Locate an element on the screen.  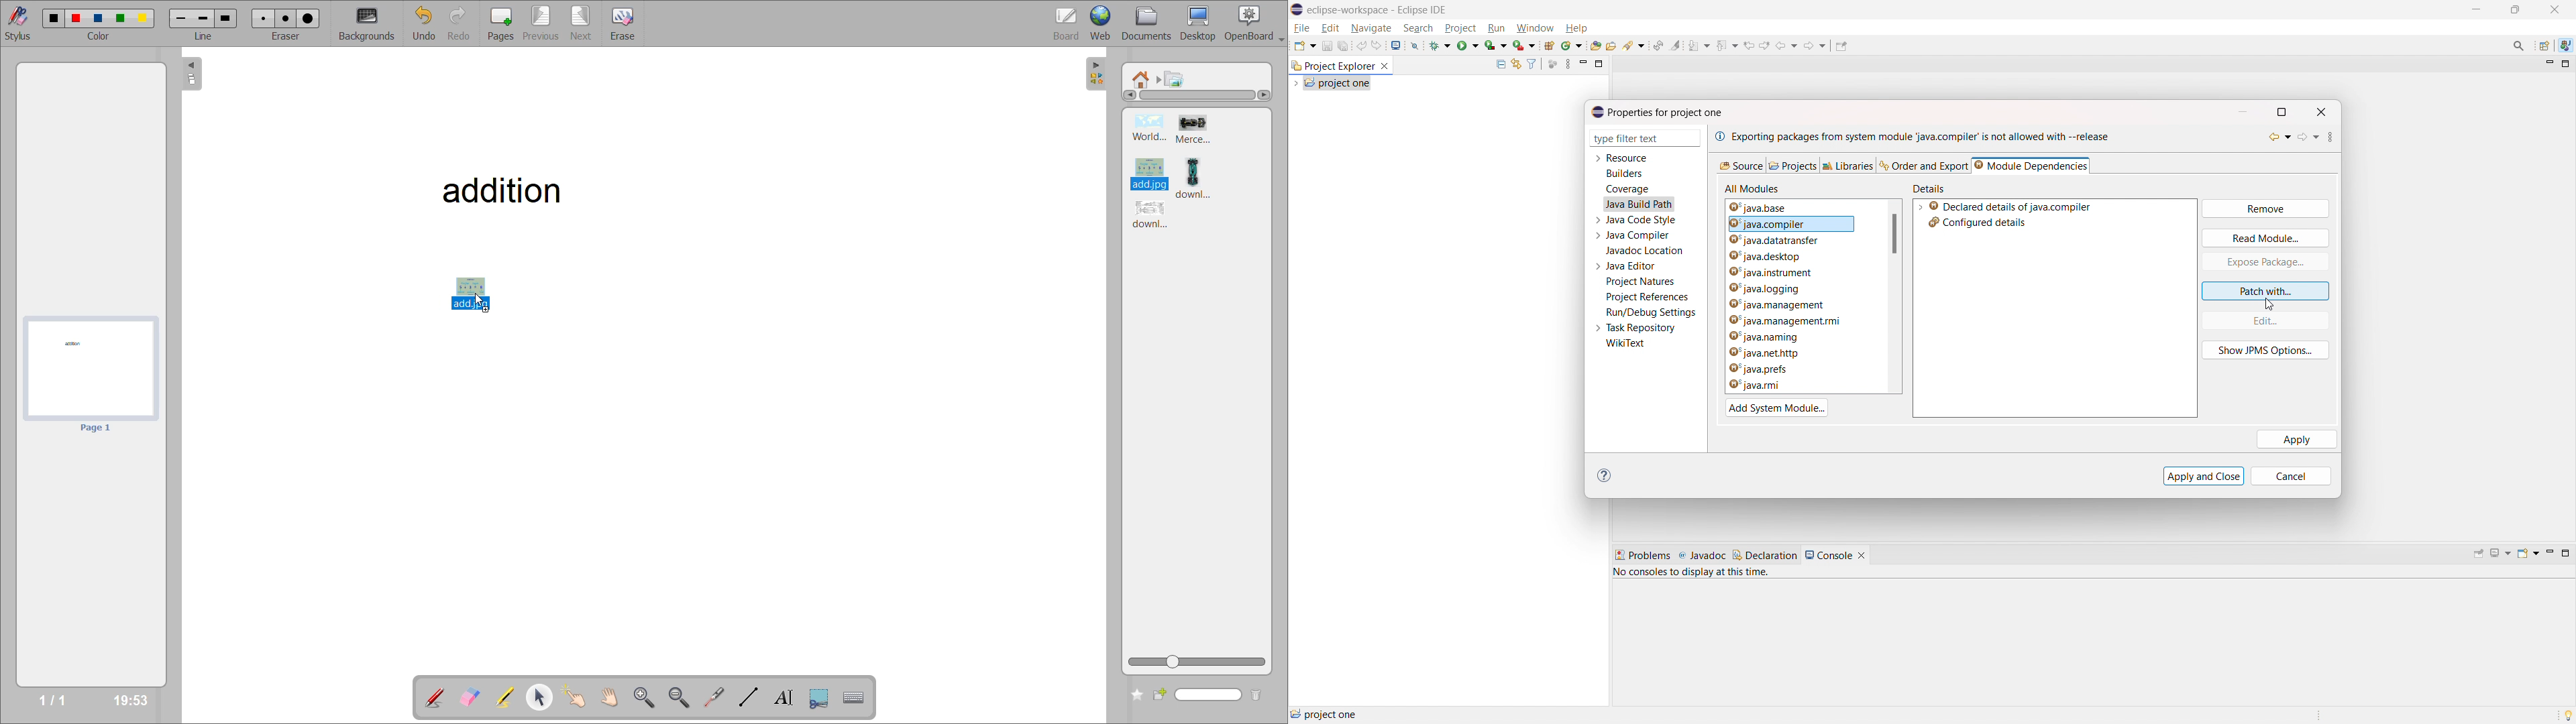
file is located at coordinates (1302, 28).